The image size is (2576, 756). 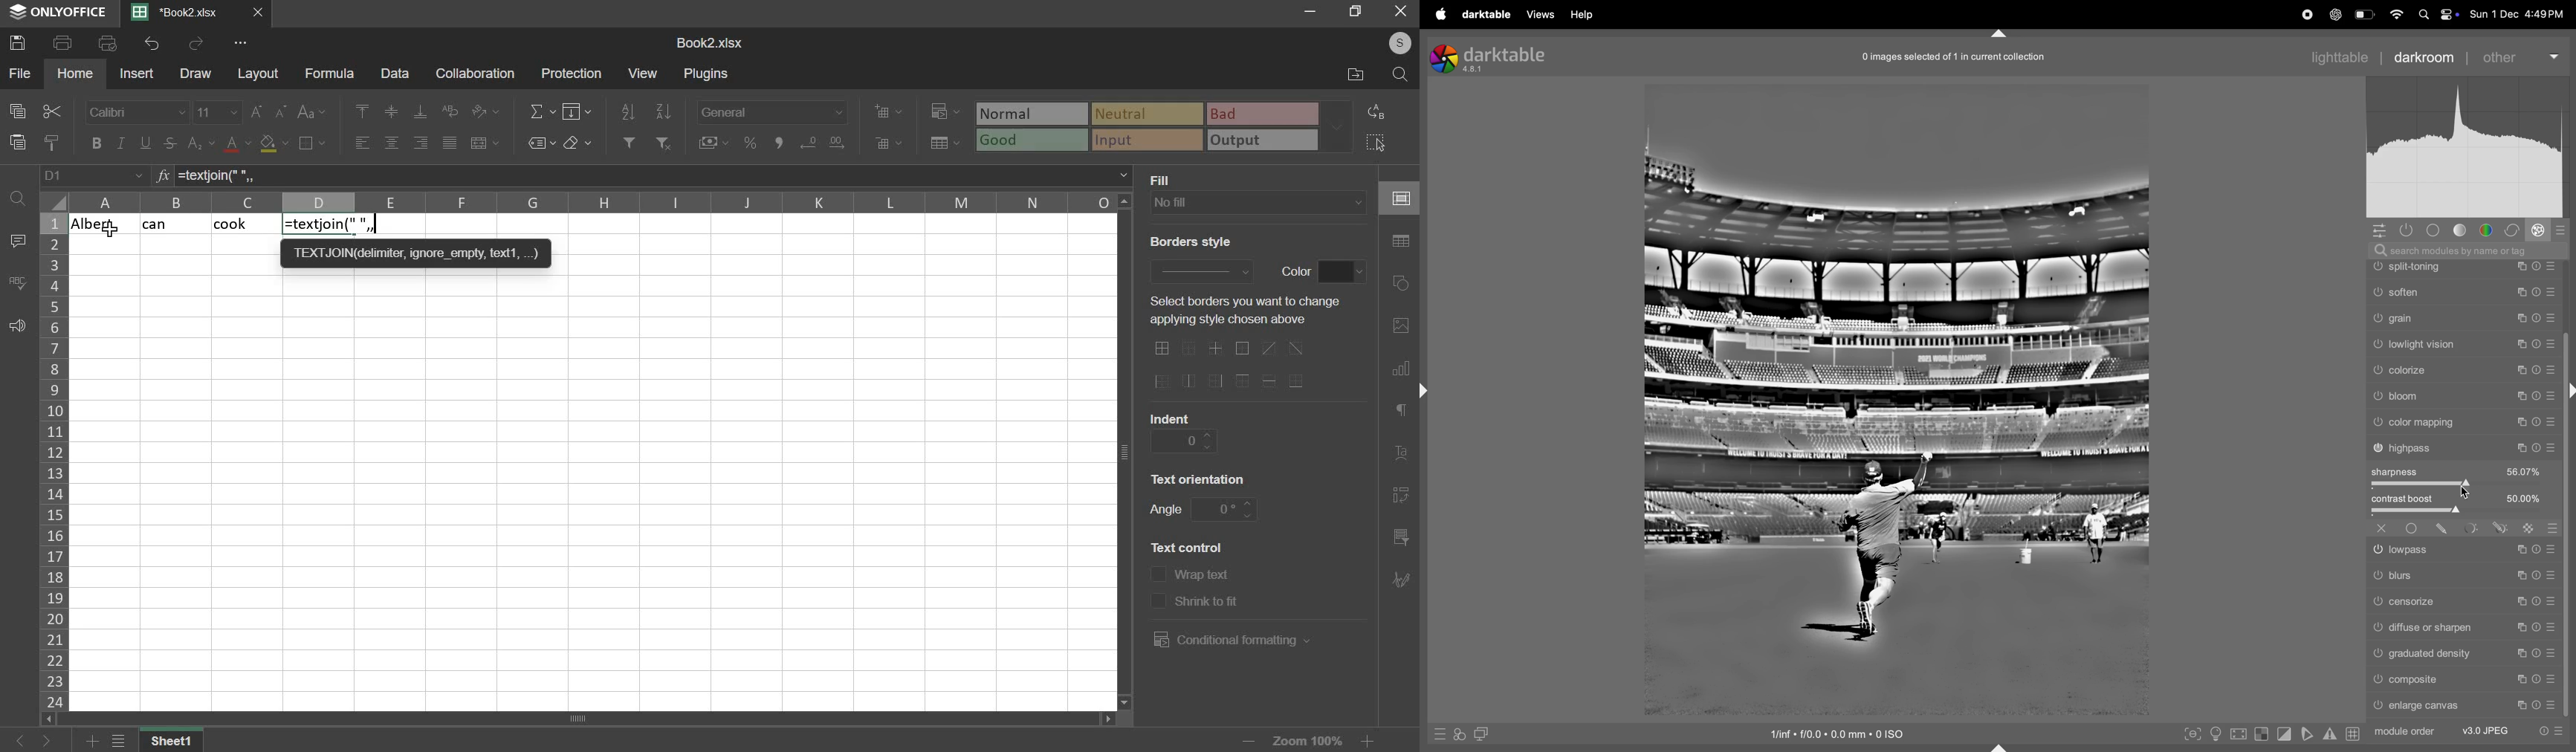 What do you see at coordinates (1313, 12) in the screenshot?
I see `minimize` at bounding box center [1313, 12].